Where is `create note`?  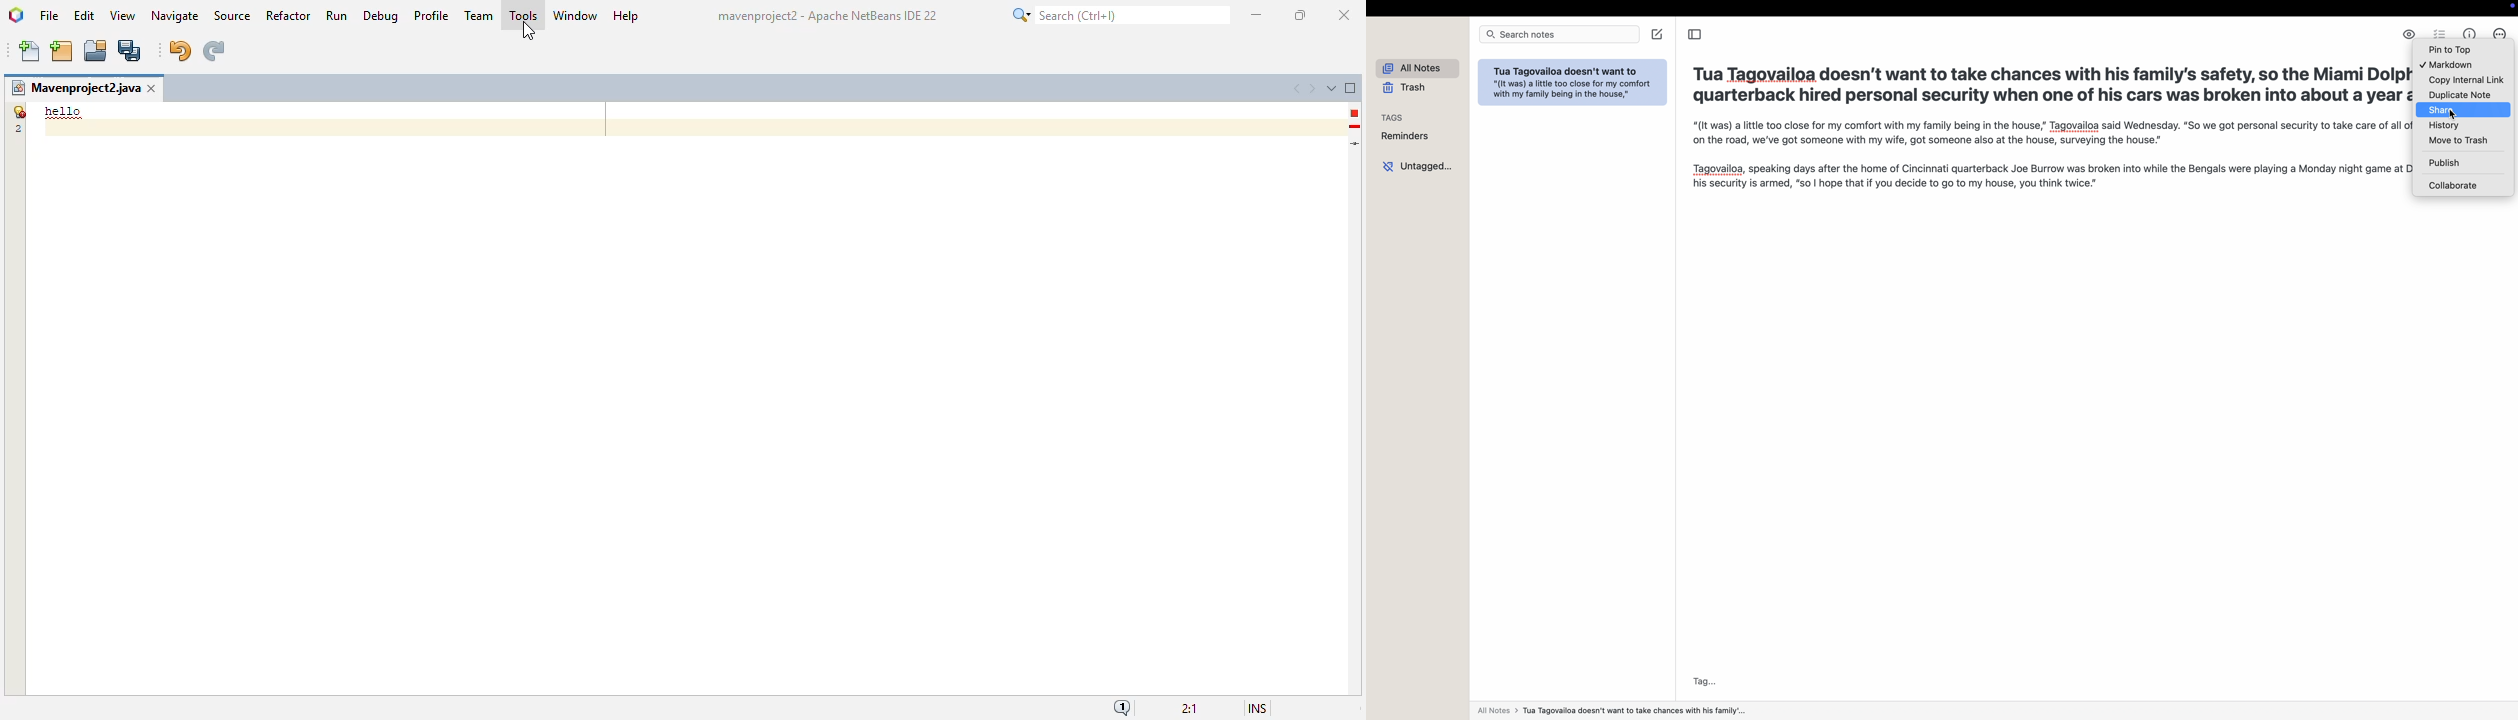 create note is located at coordinates (1657, 35).